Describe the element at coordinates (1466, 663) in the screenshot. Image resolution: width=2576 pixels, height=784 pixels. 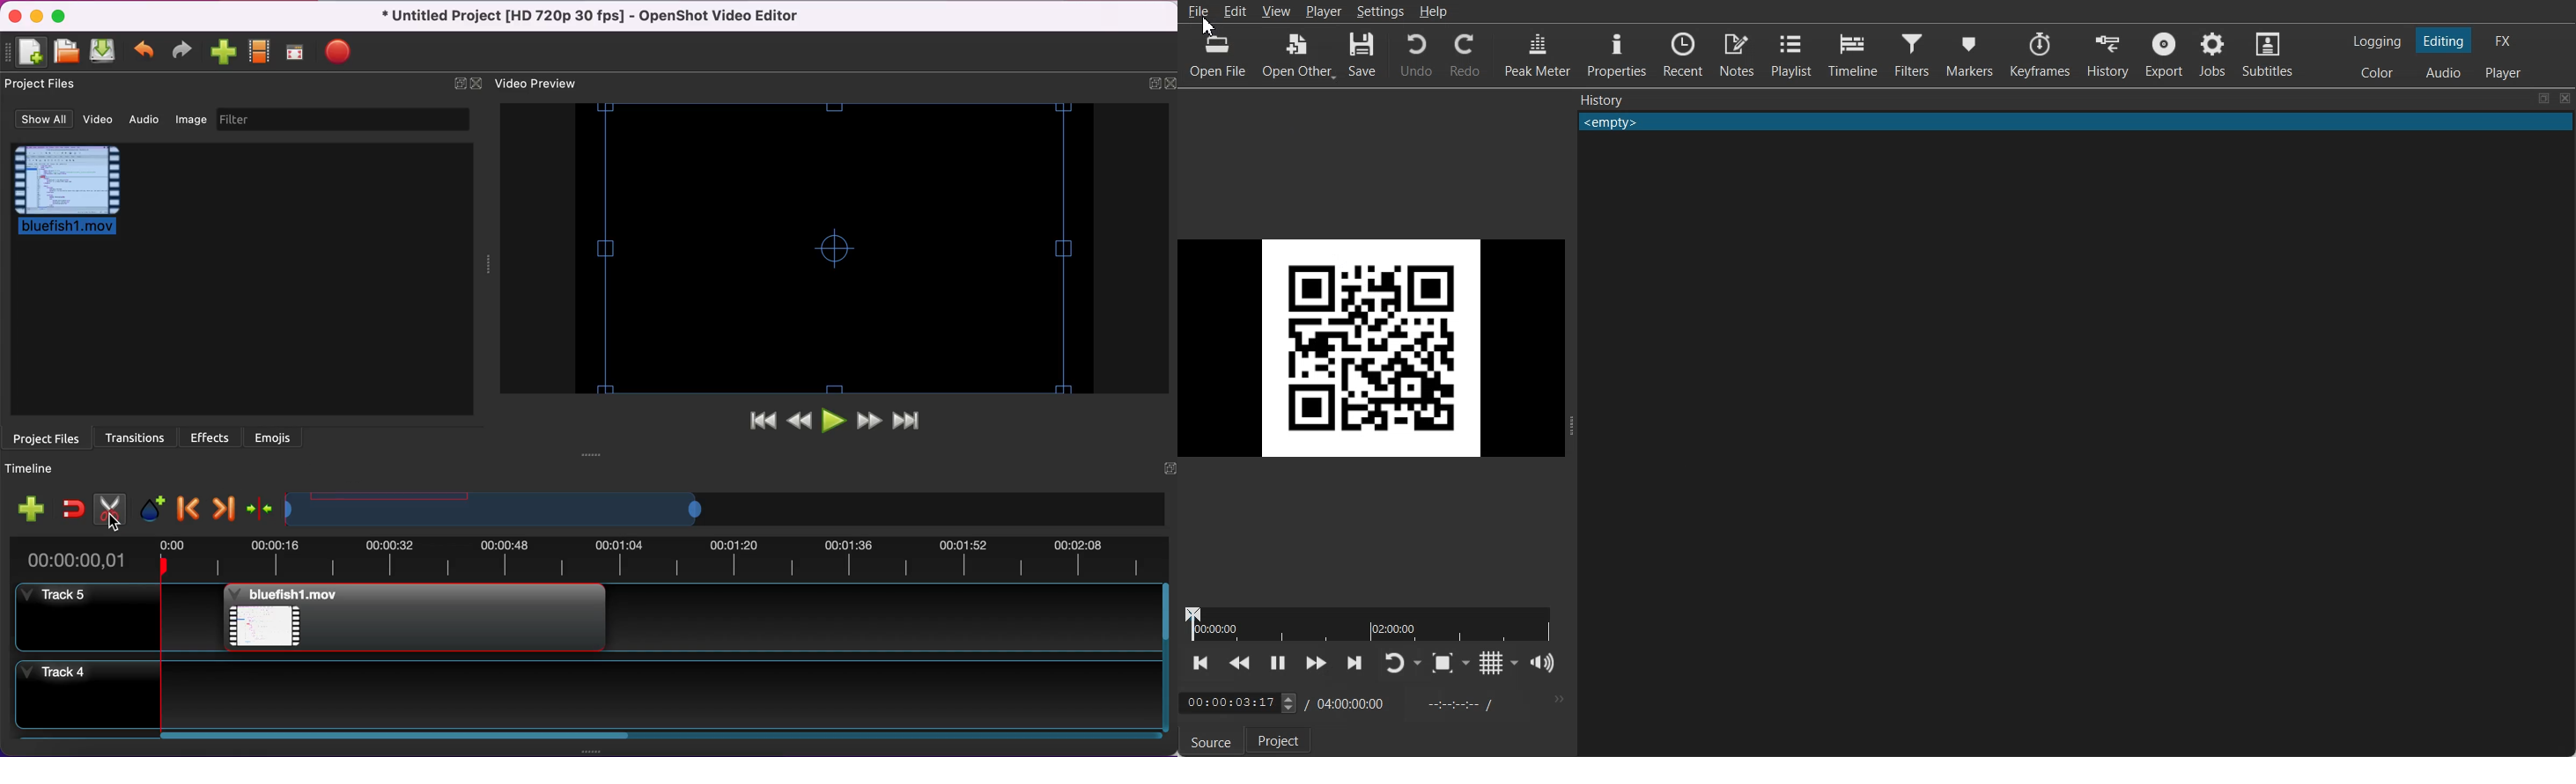
I see `Drop down box` at that location.